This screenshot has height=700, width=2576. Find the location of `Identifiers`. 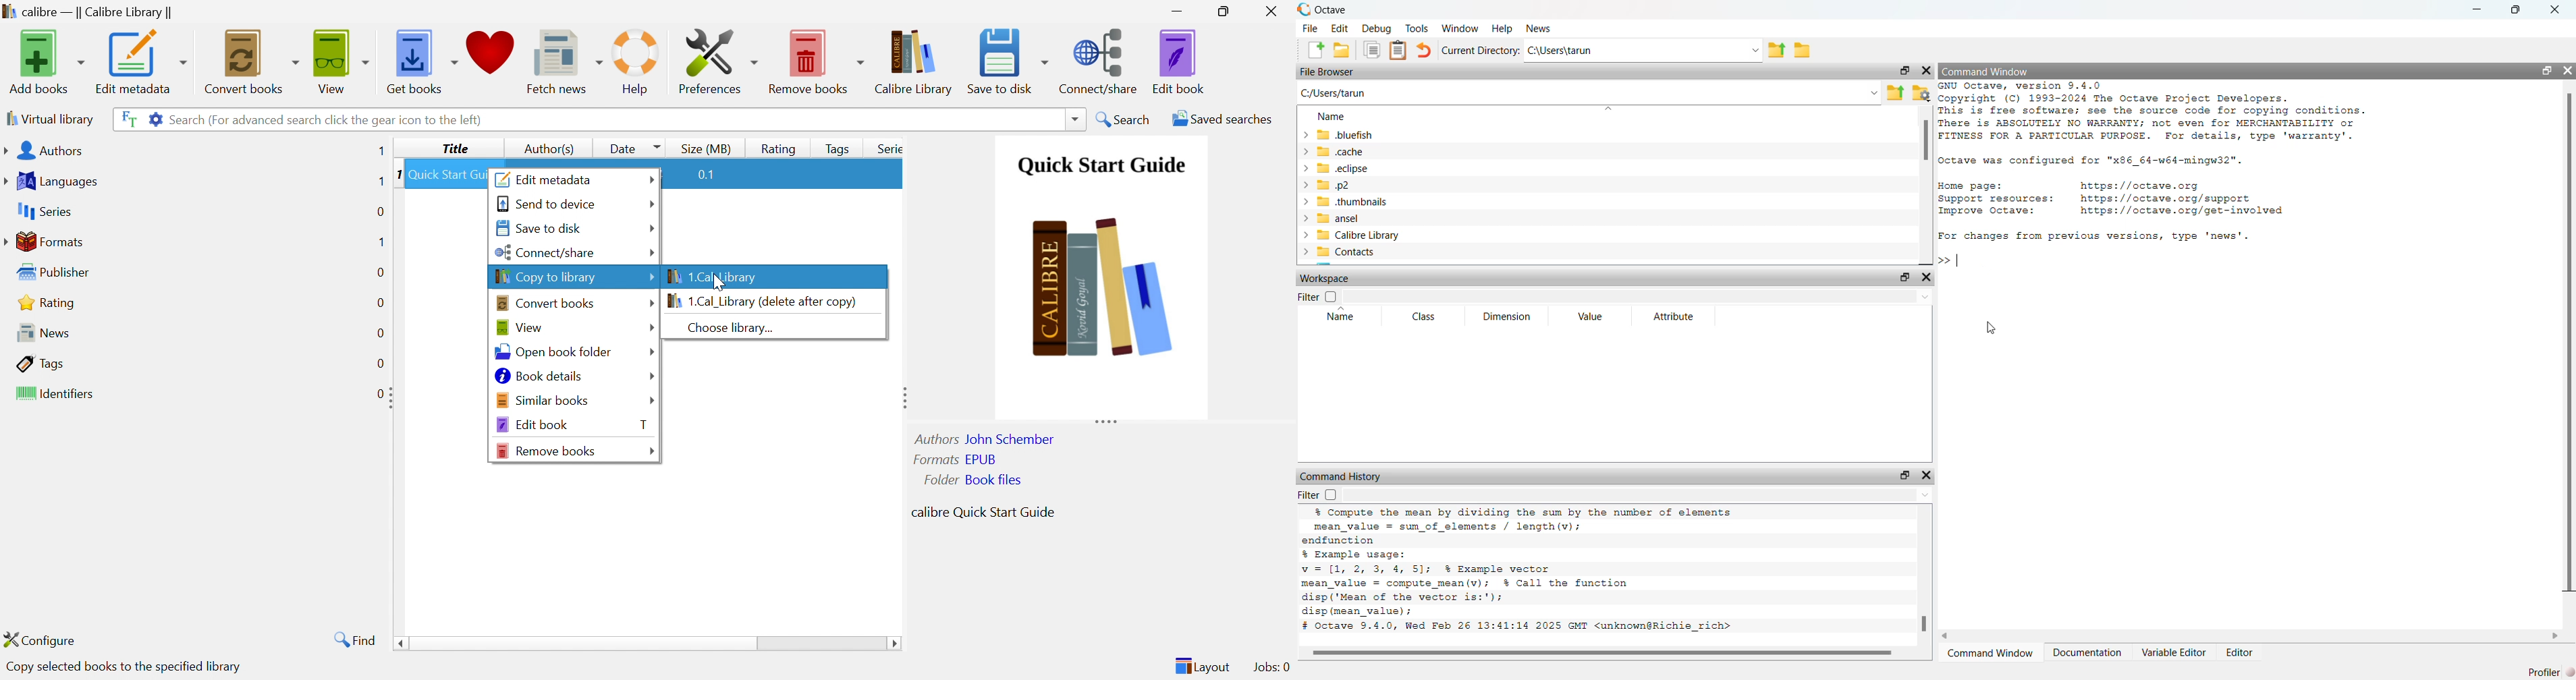

Identifiers is located at coordinates (52, 393).